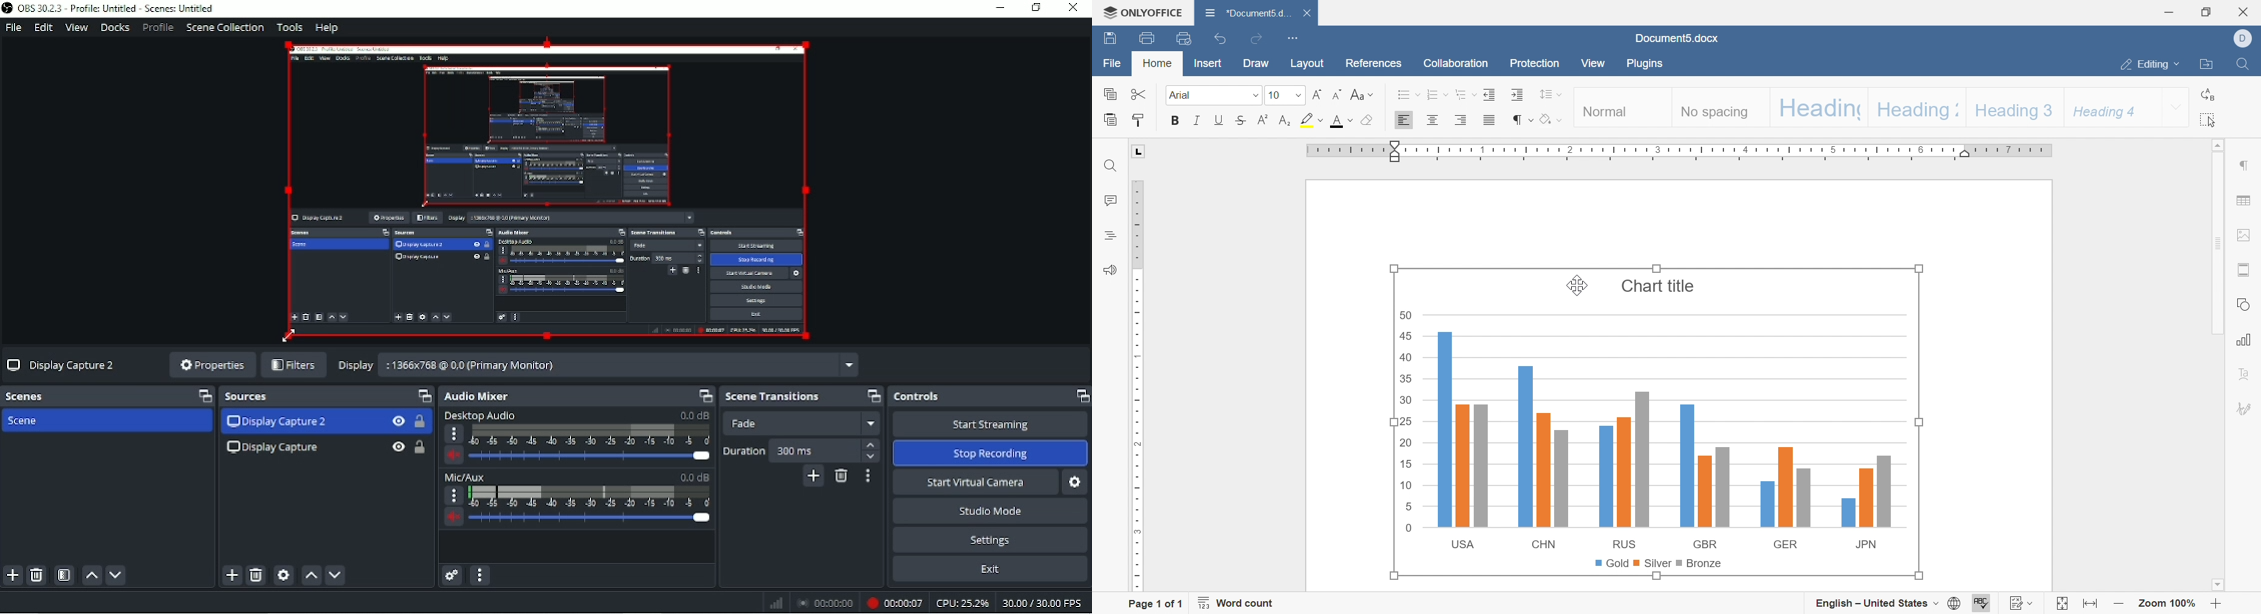 This screenshot has width=2268, height=616. Describe the element at coordinates (158, 29) in the screenshot. I see `Profile` at that location.